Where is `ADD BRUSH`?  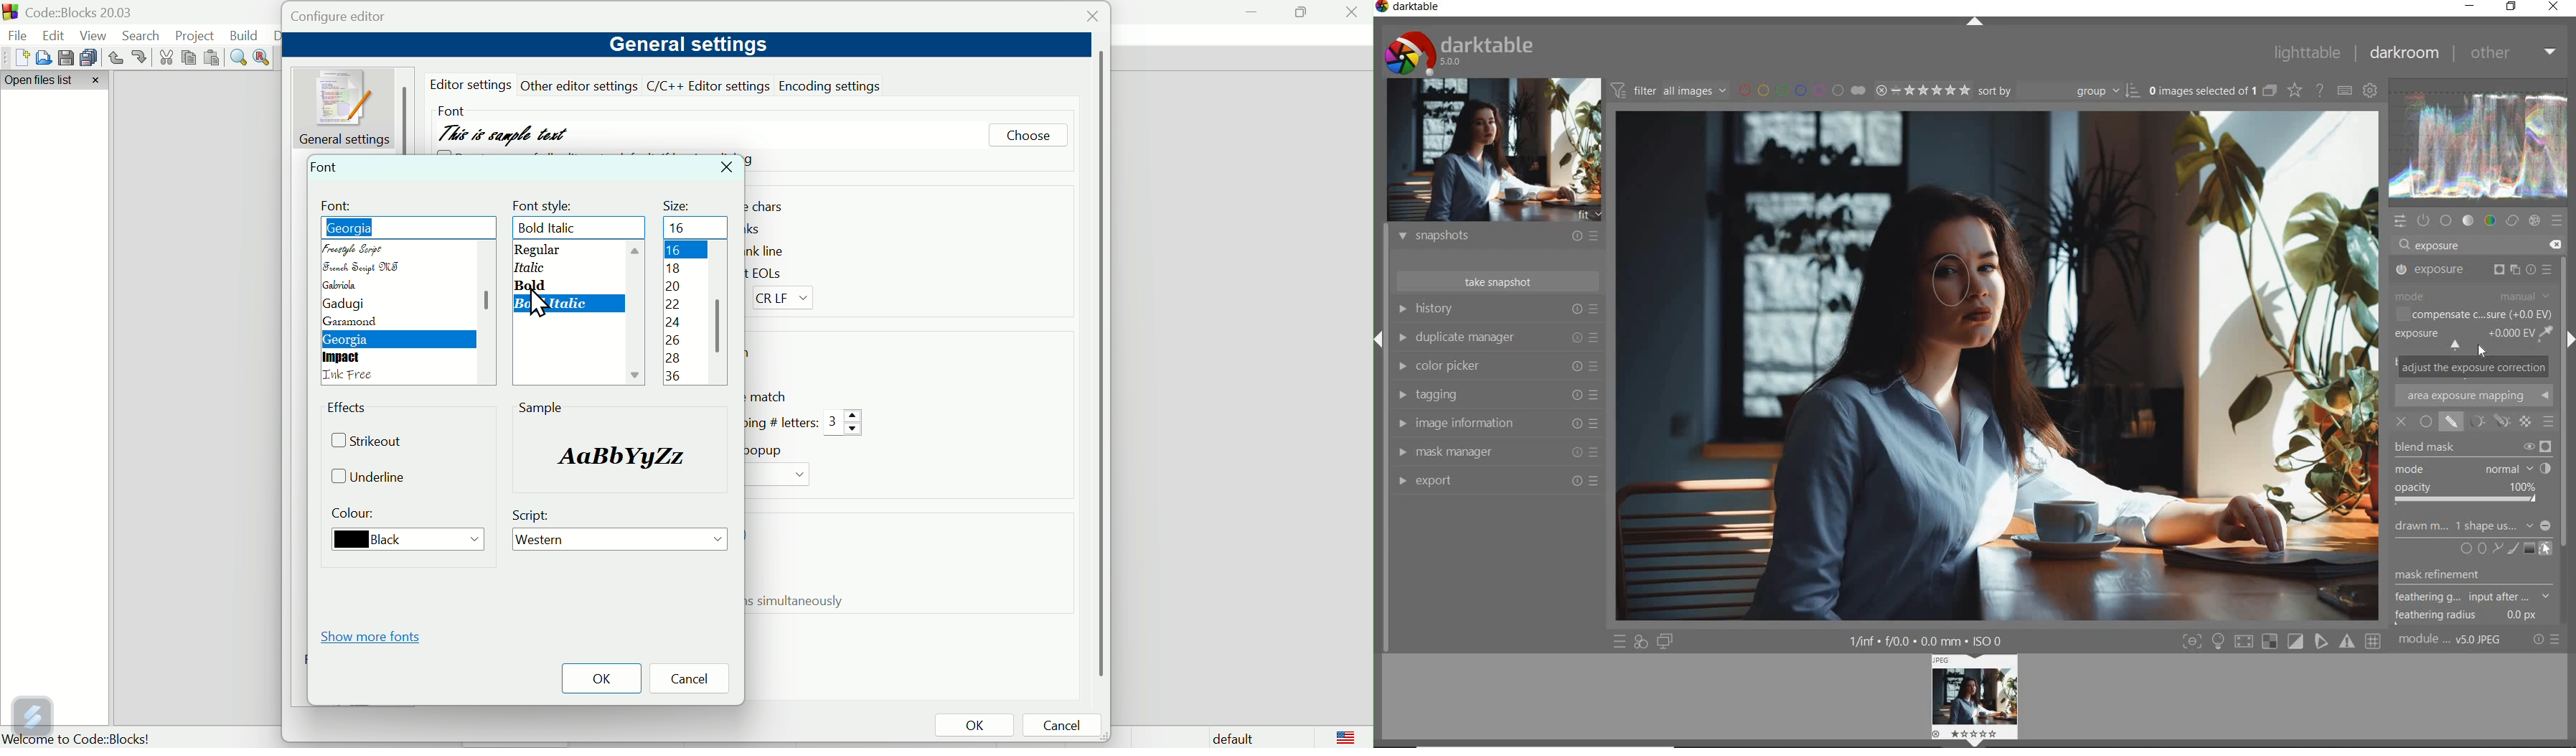
ADD BRUSH is located at coordinates (2512, 549).